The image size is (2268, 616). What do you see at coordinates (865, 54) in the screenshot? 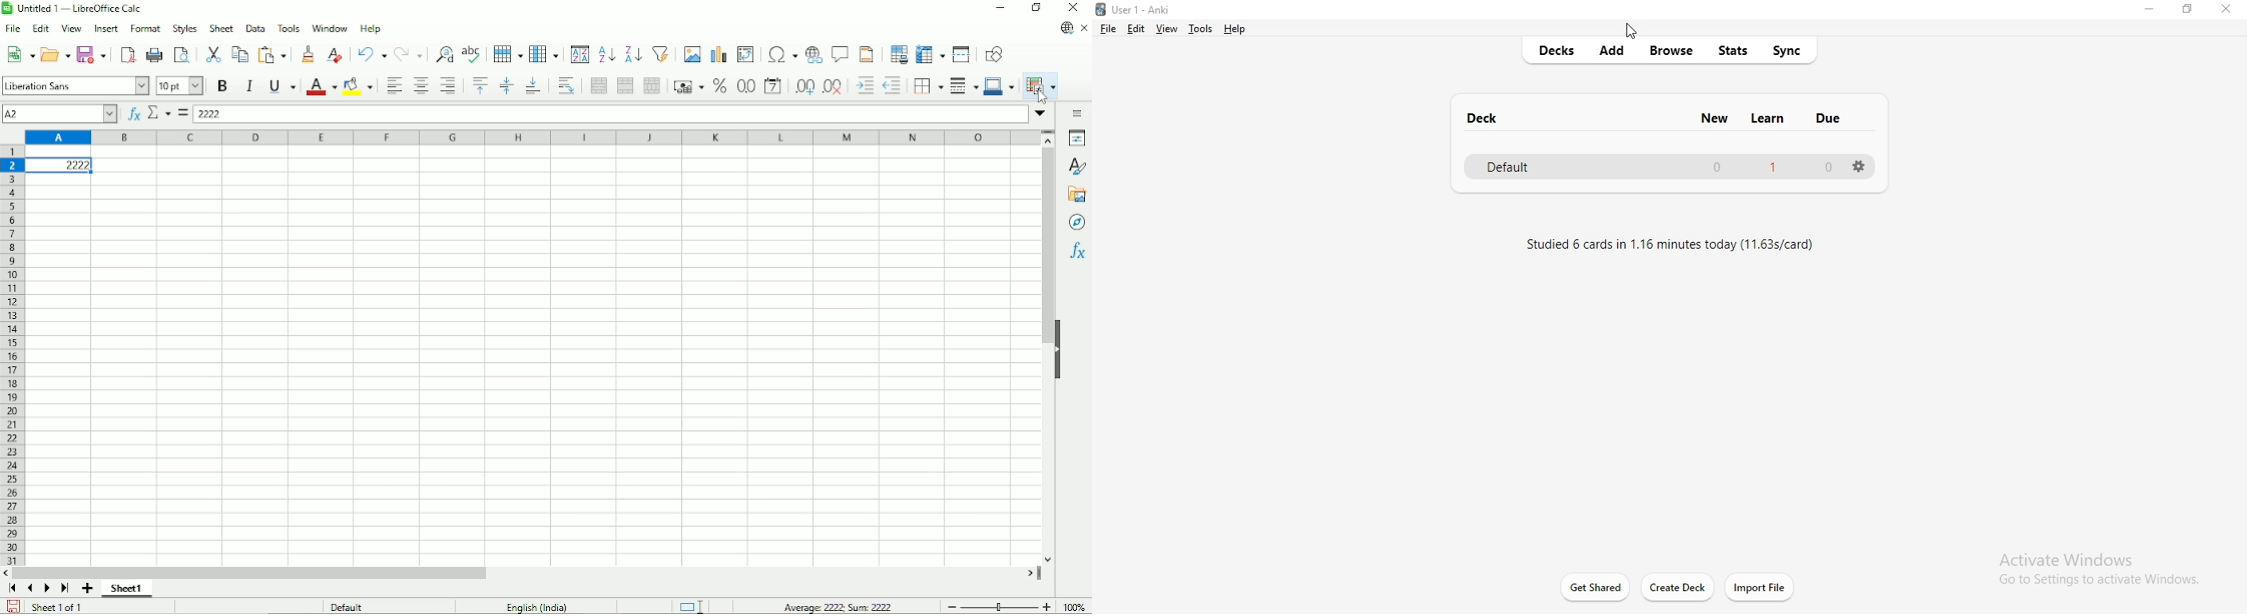
I see `Headers and footers` at bounding box center [865, 54].